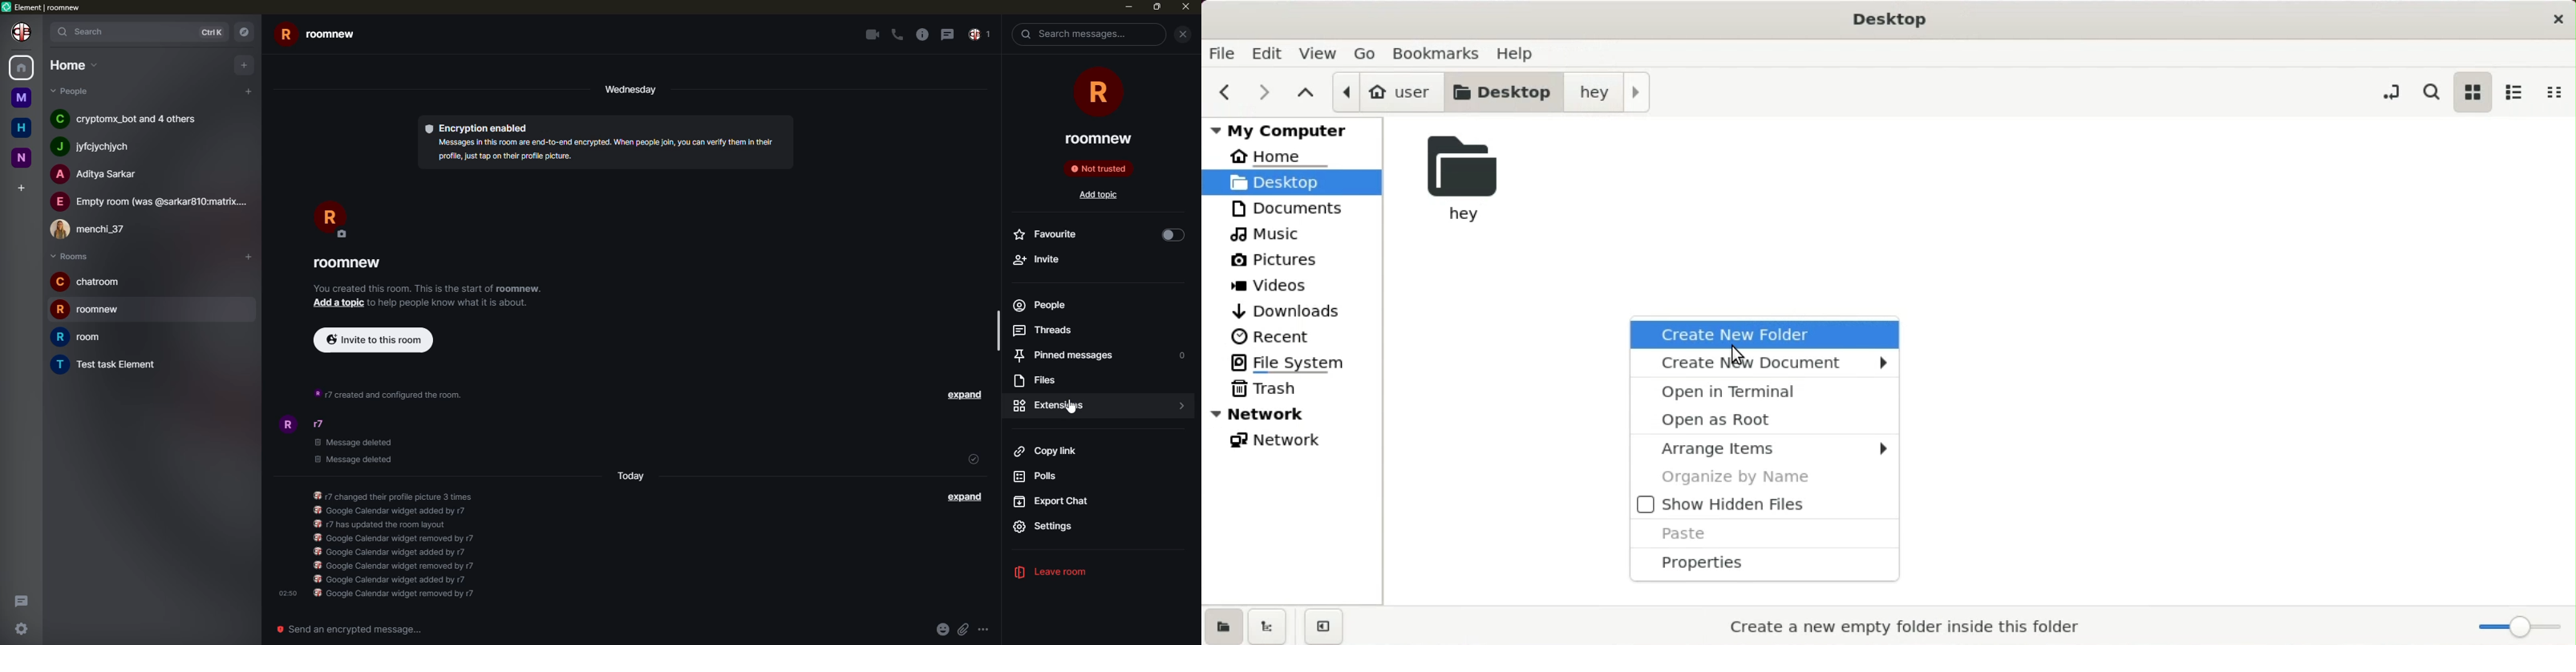 Image resolution: width=2576 pixels, height=672 pixels. I want to click on expand, so click(965, 498).